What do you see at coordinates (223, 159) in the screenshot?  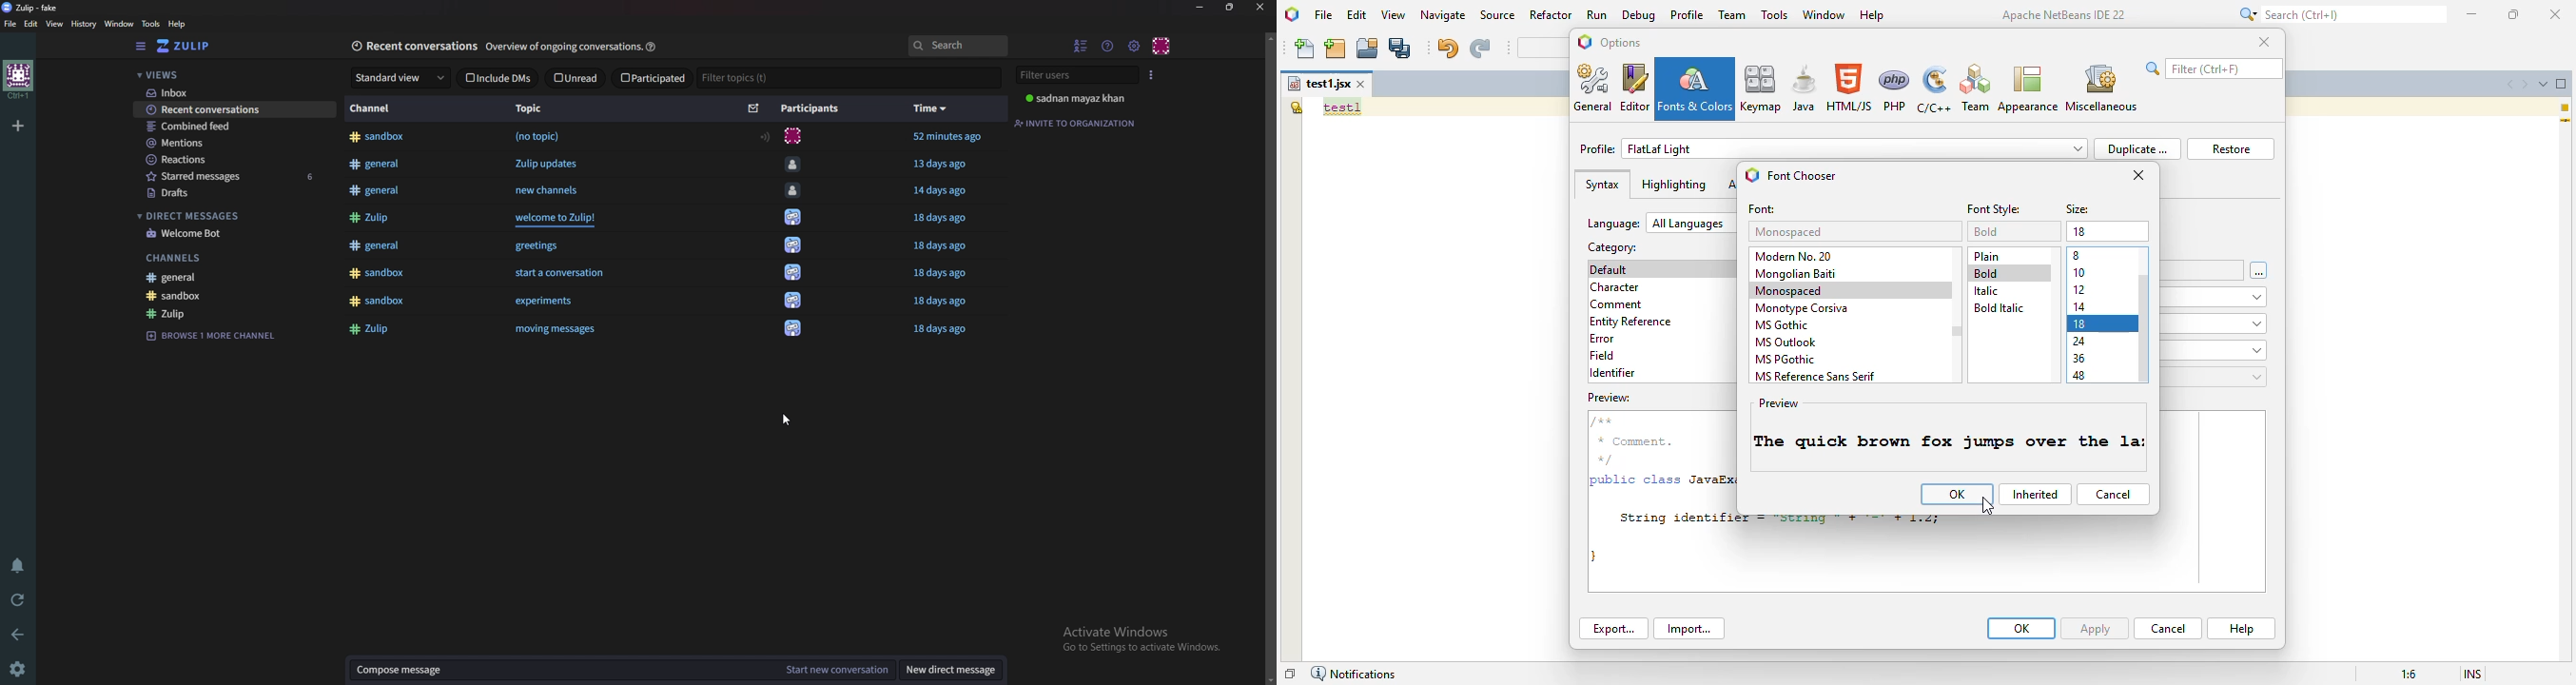 I see `reactions` at bounding box center [223, 159].